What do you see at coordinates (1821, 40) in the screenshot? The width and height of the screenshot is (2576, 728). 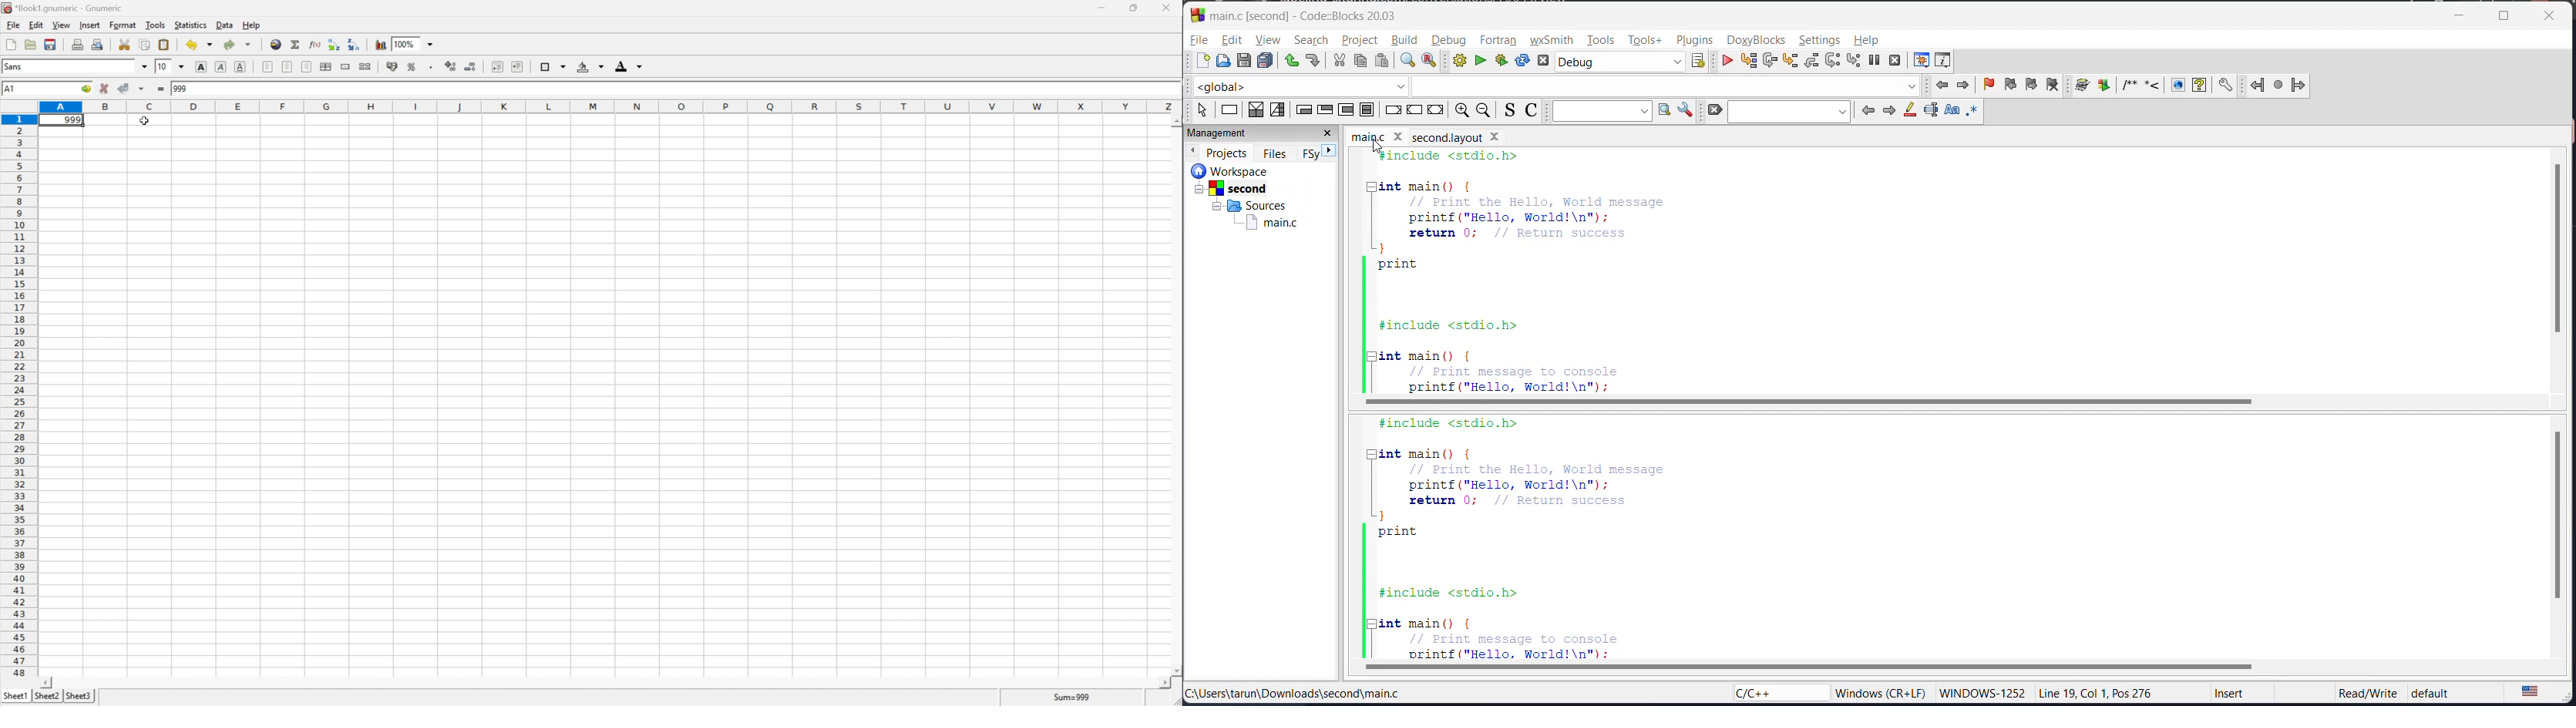 I see `settings` at bounding box center [1821, 40].